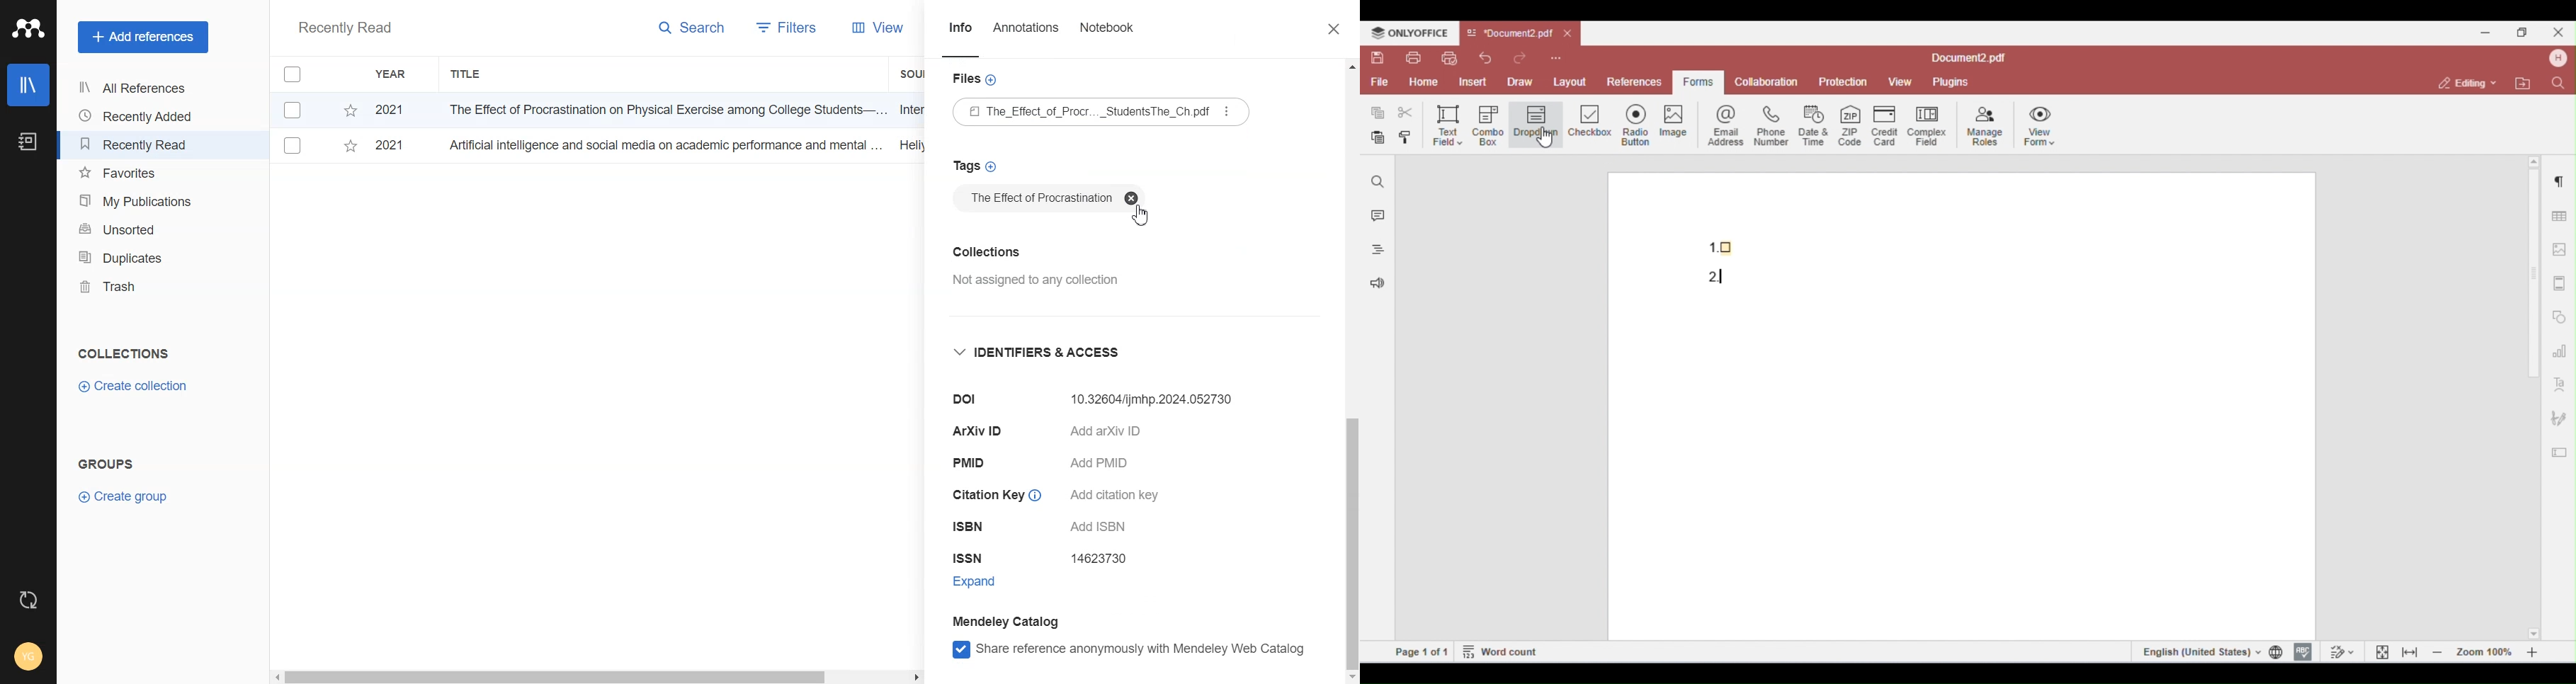 The width and height of the screenshot is (2576, 700). Describe the element at coordinates (1069, 433) in the screenshot. I see `ArXiv ID Add arXiv ID` at that location.